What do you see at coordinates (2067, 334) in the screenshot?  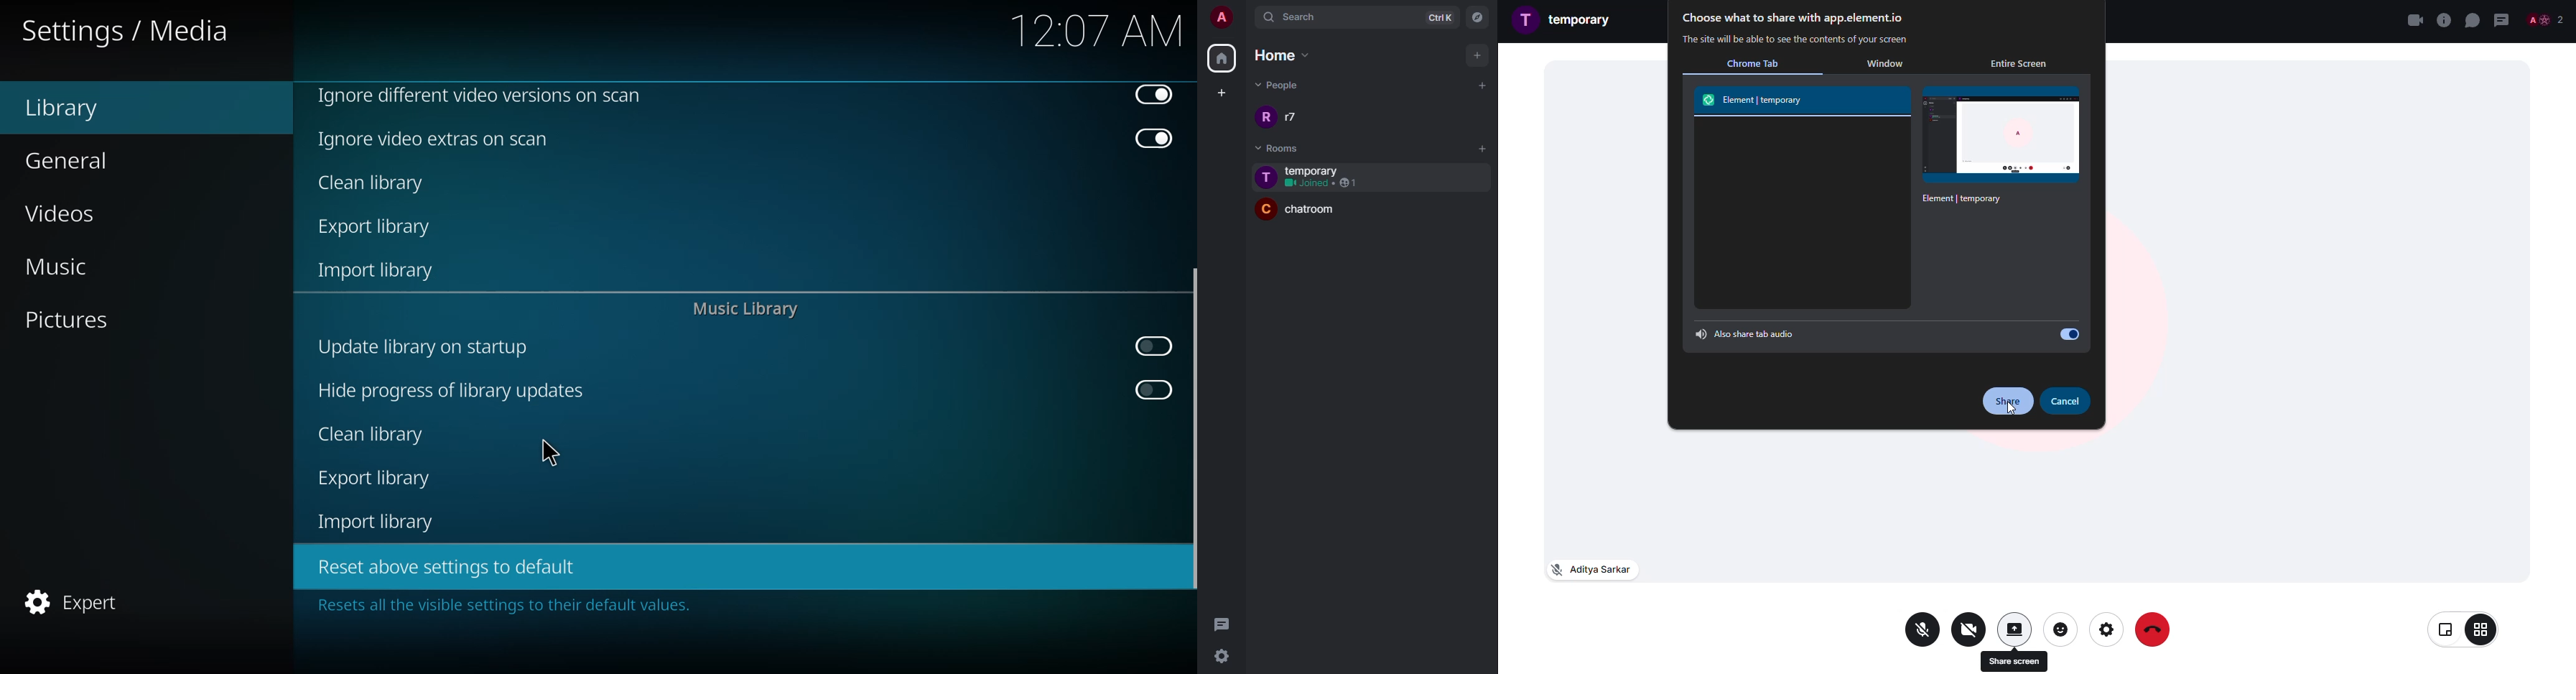 I see `enabled` at bounding box center [2067, 334].